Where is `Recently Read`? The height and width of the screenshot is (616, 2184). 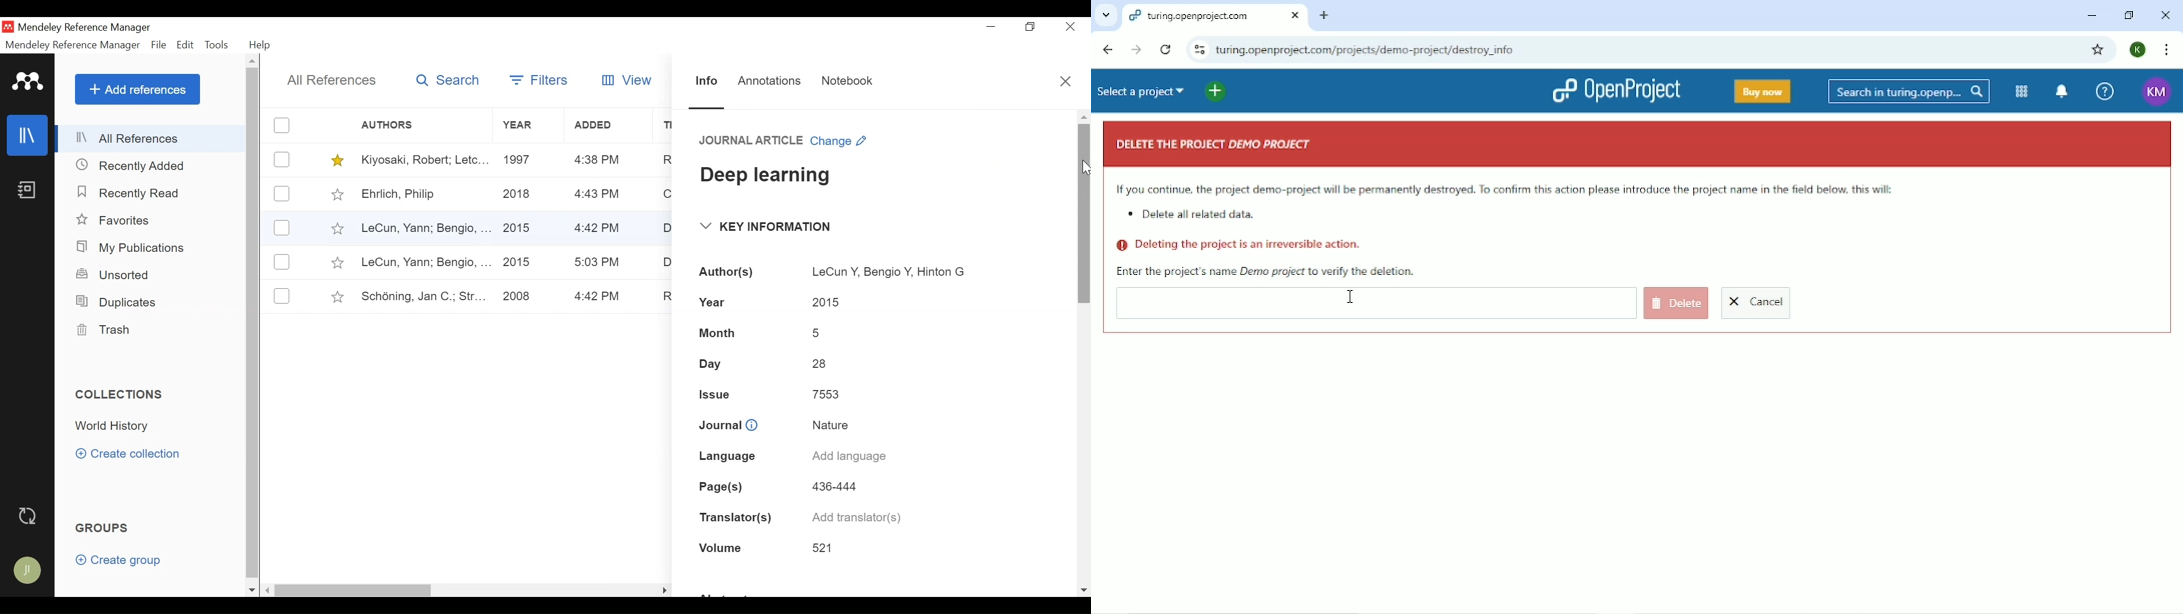 Recently Read is located at coordinates (131, 193).